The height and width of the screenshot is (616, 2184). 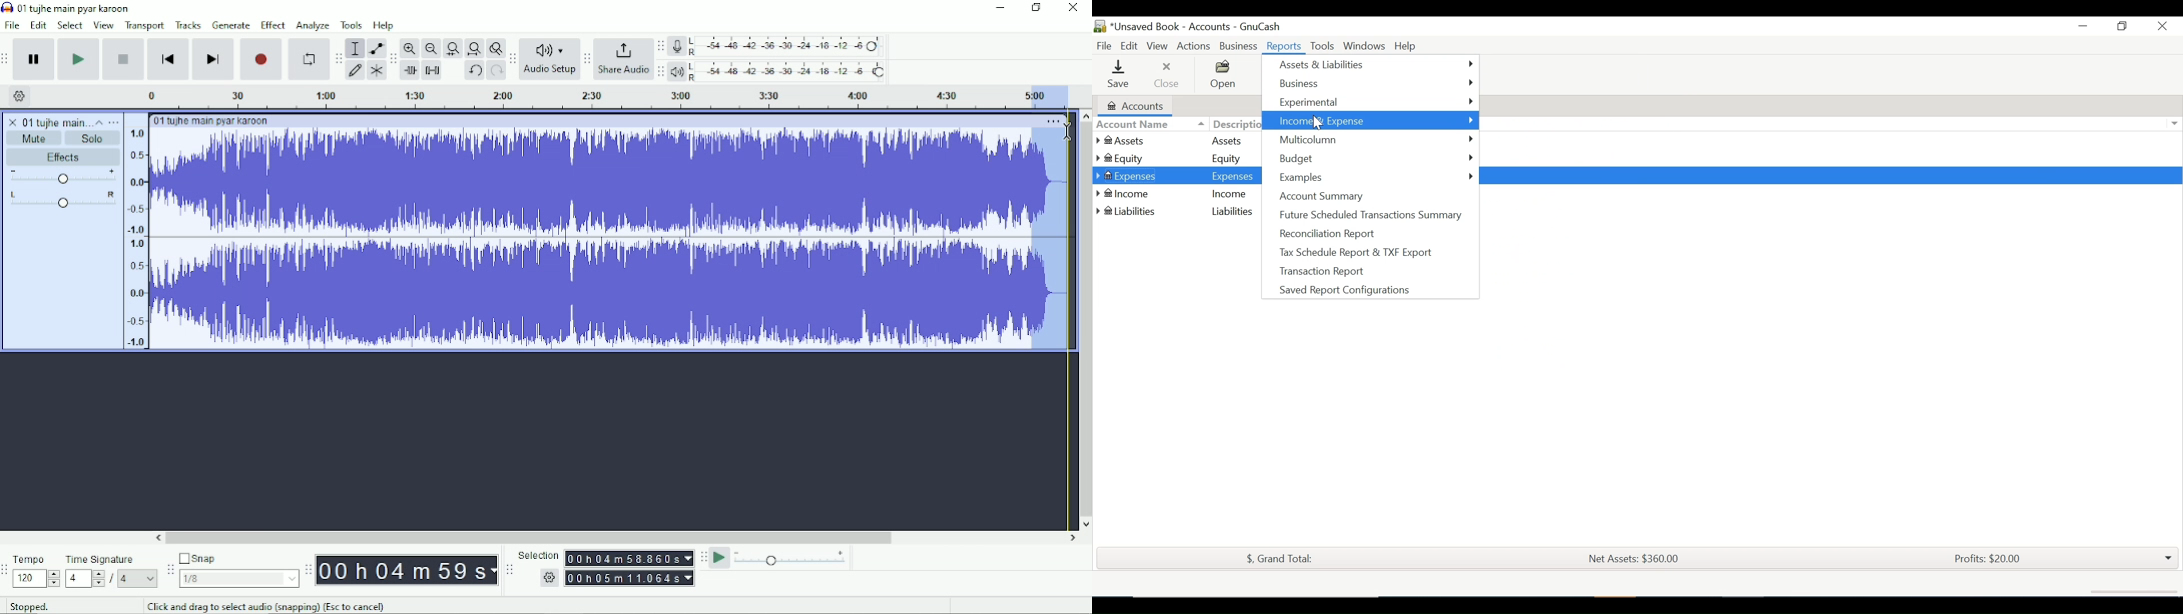 I want to click on Transaction Report, so click(x=1317, y=271).